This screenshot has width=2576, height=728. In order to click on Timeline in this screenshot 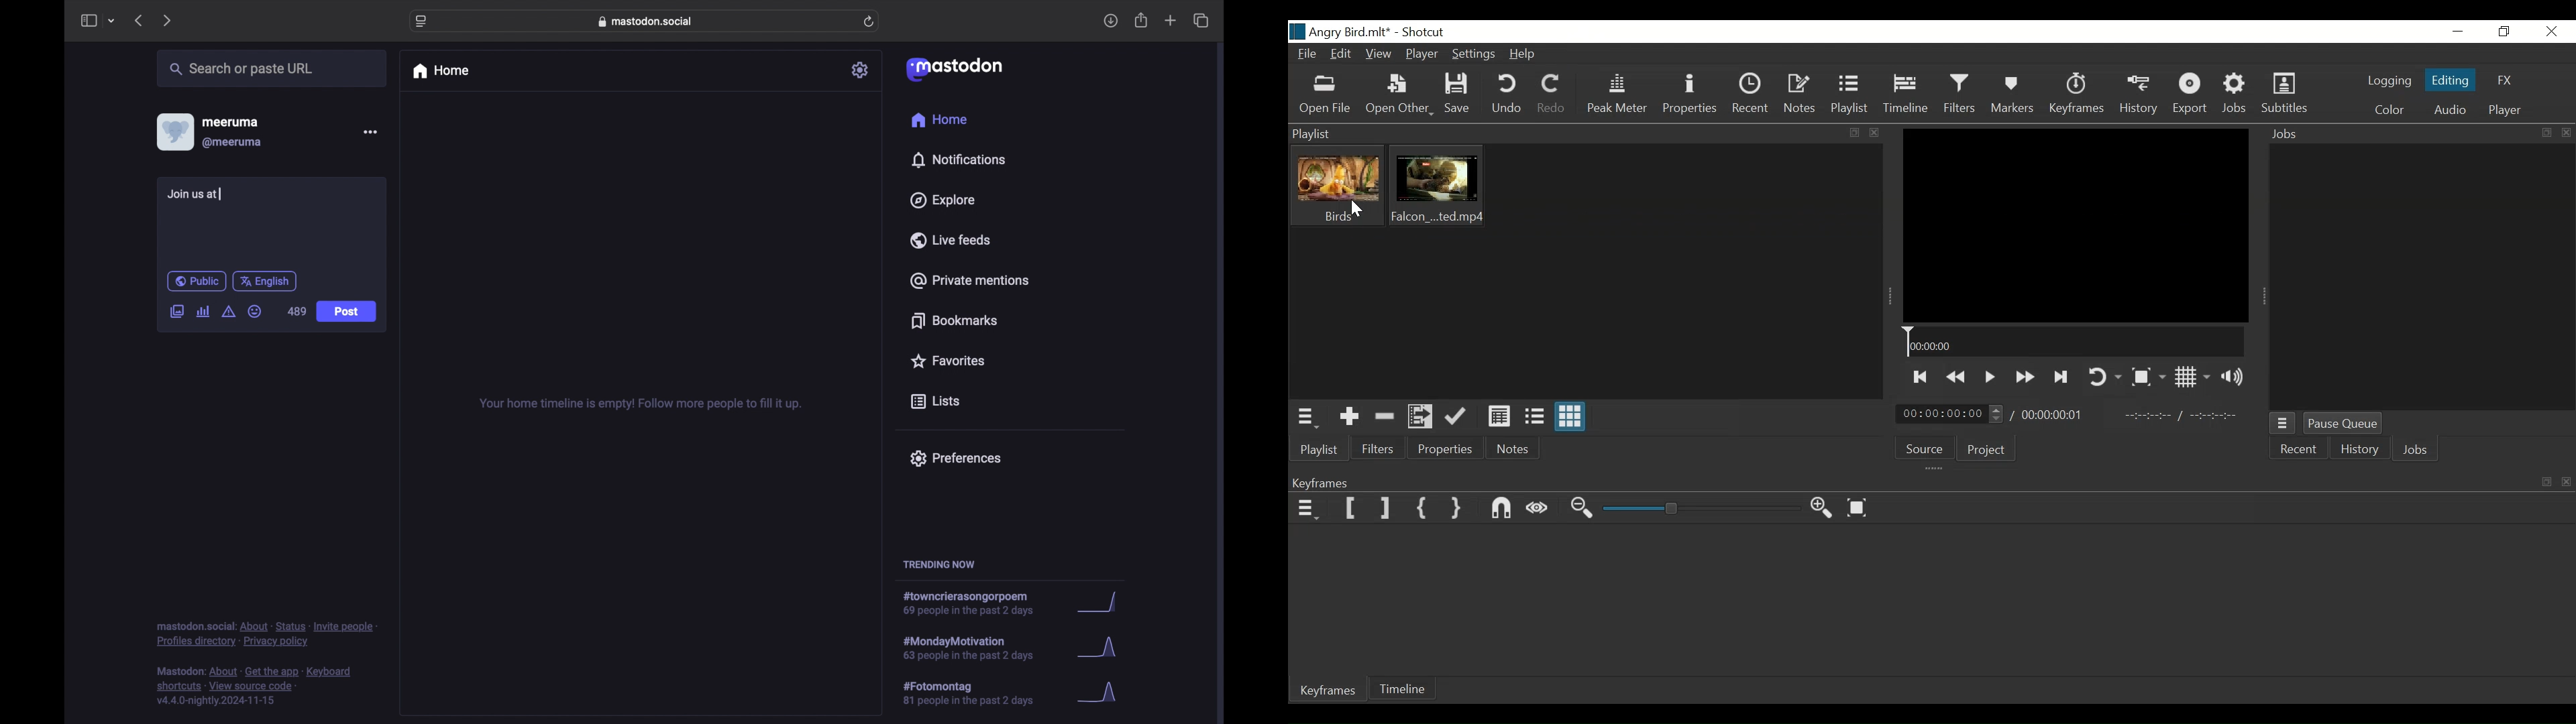, I will do `click(1906, 96)`.